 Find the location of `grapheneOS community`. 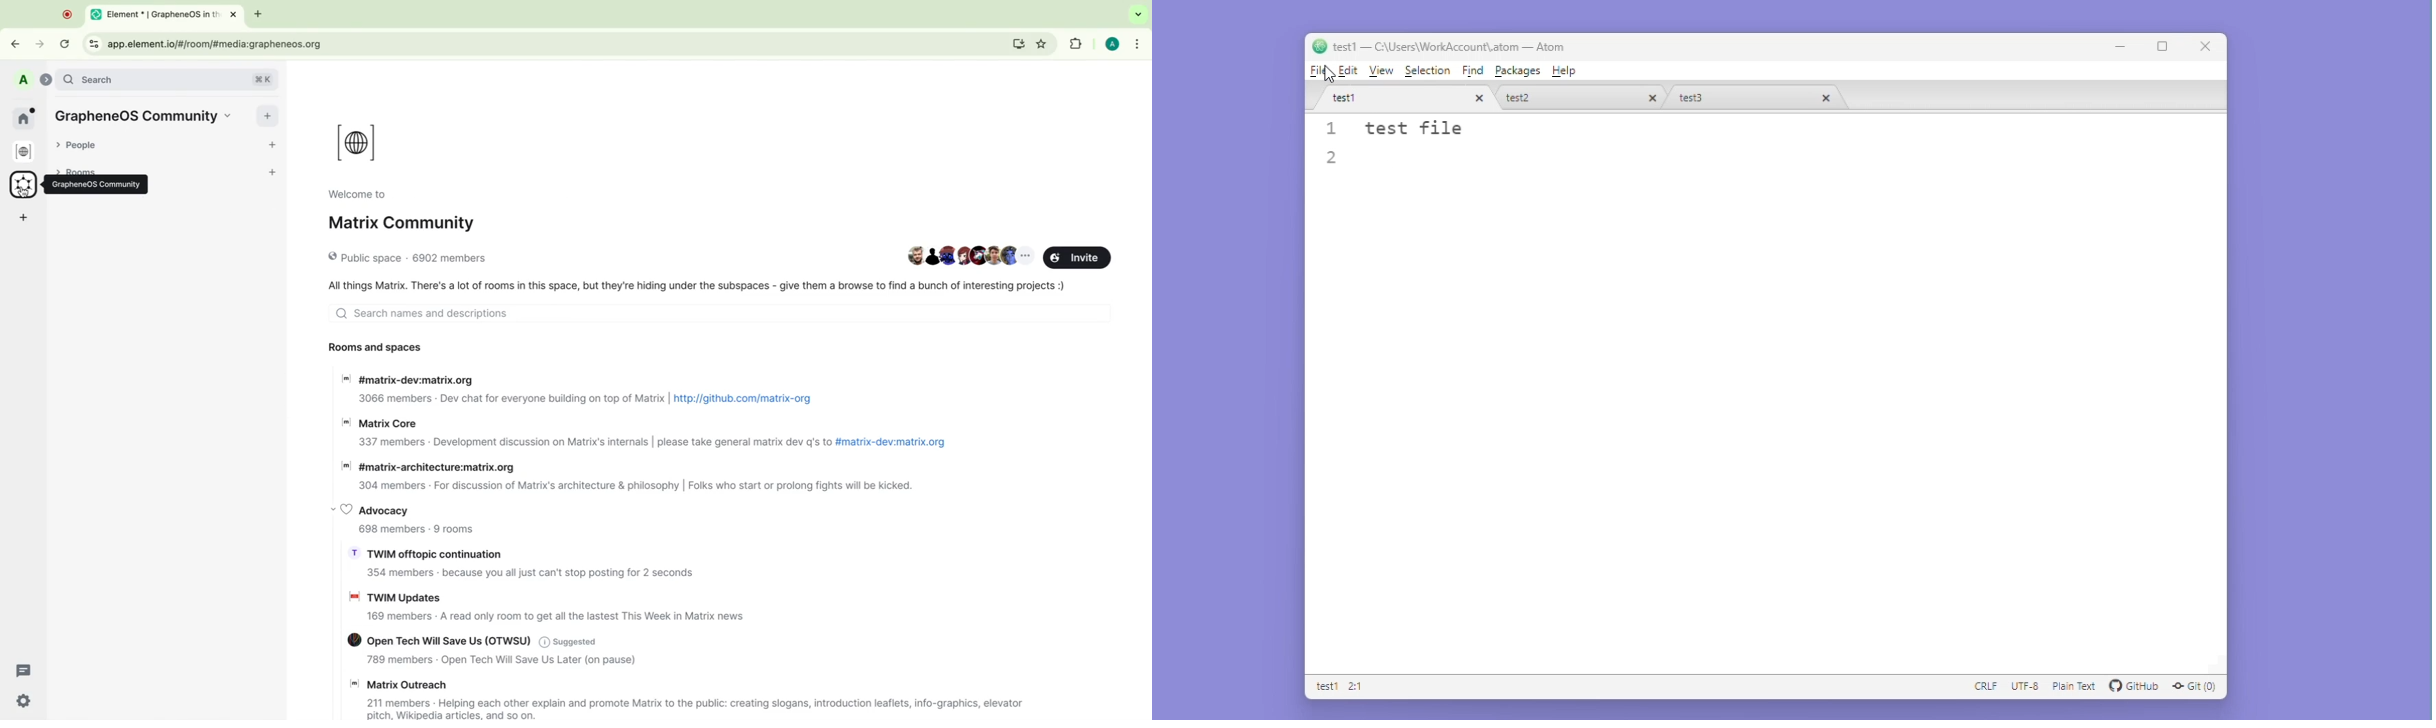

grapheneOS community is located at coordinates (95, 184).